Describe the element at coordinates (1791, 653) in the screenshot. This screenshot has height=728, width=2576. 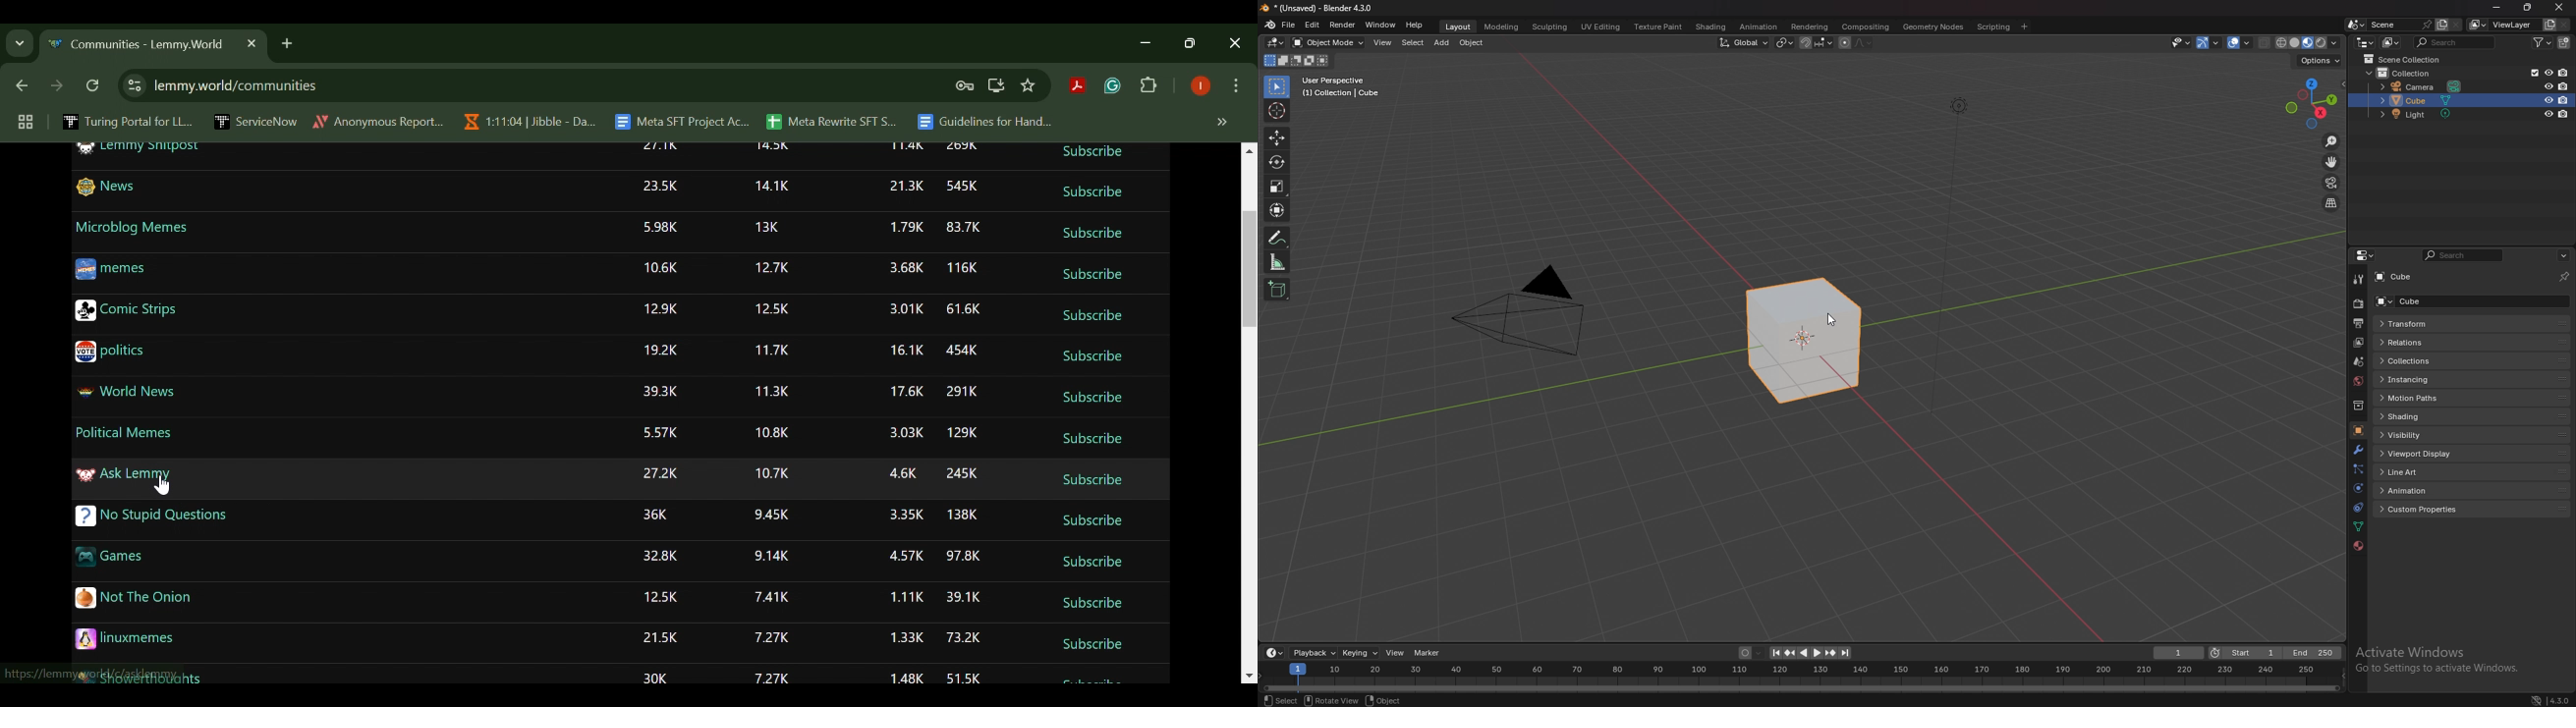
I see `jump to keyframe` at that location.